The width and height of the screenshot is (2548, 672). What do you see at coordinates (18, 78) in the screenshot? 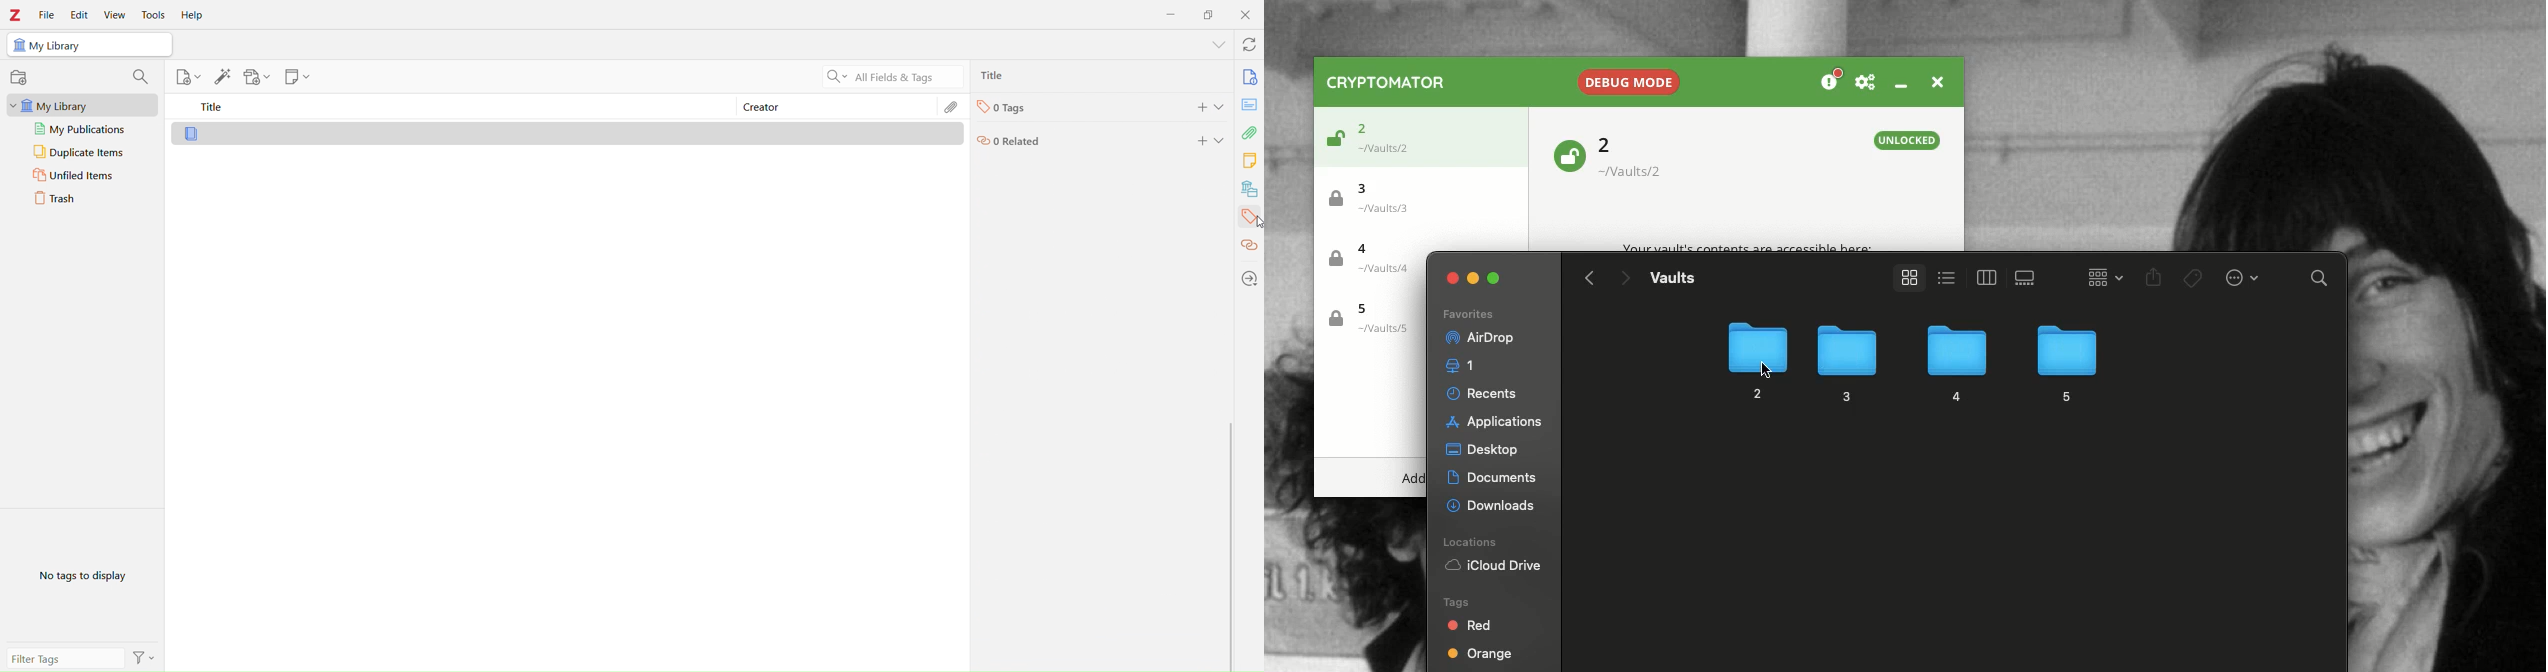
I see `record` at bounding box center [18, 78].